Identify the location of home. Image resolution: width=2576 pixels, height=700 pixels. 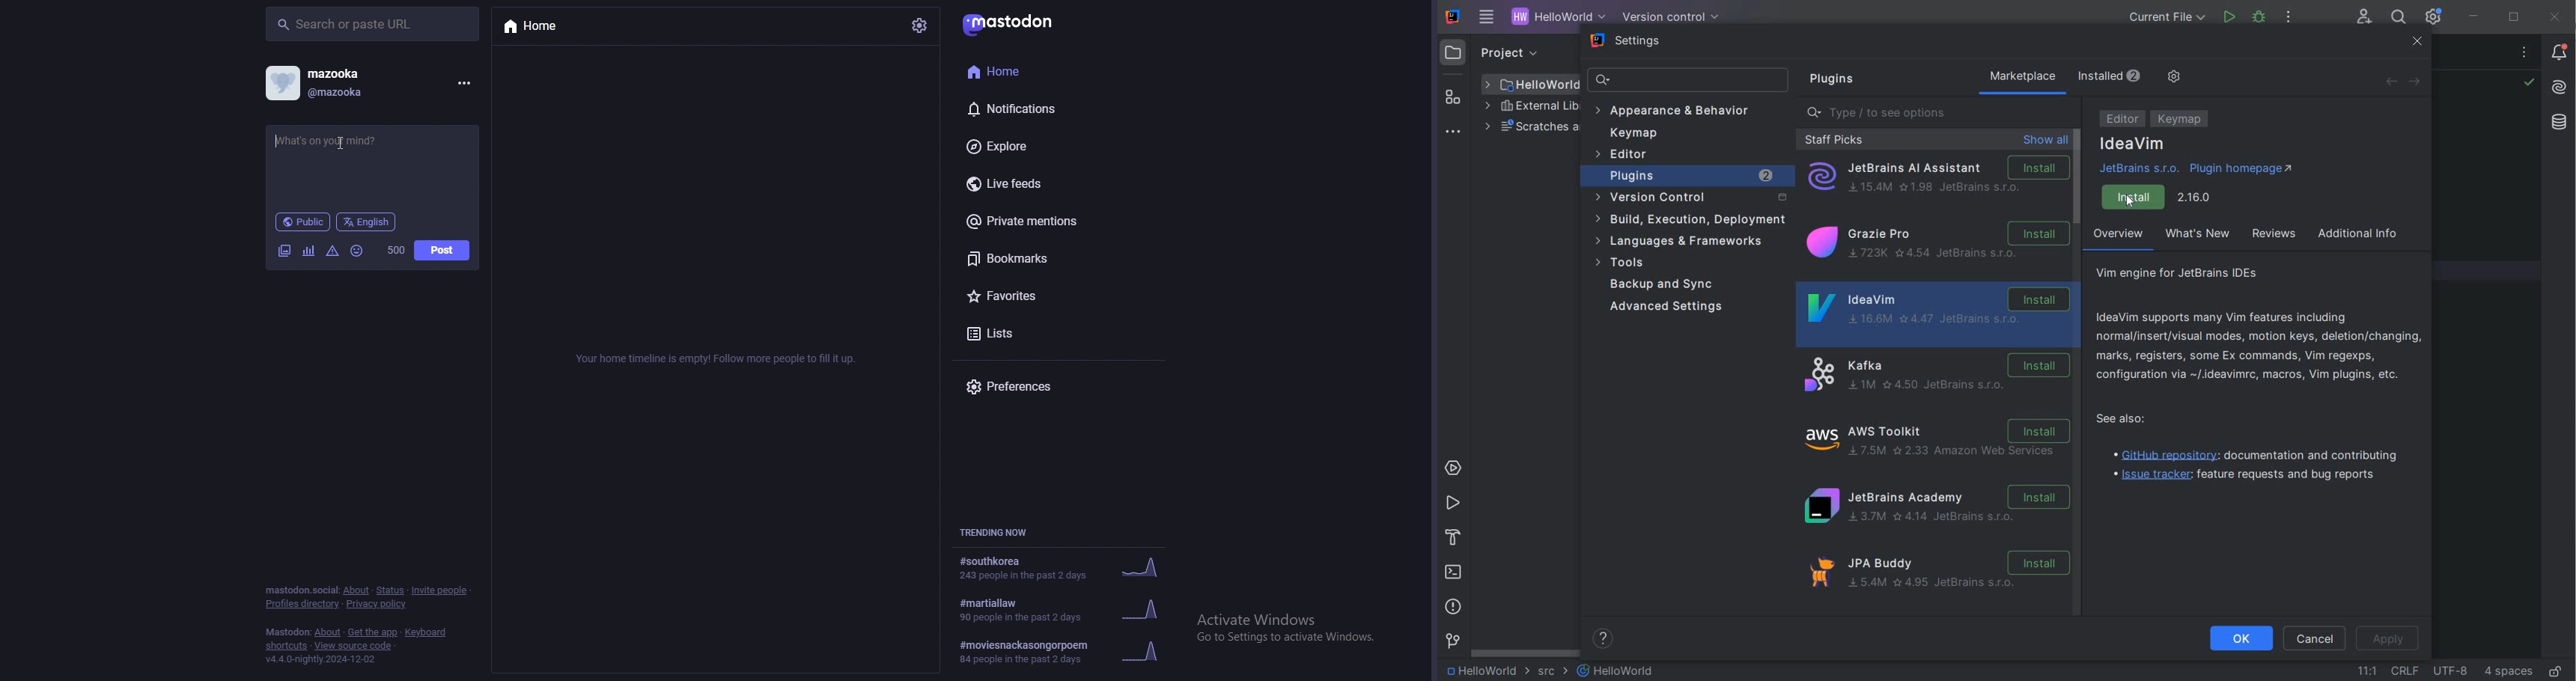
(1020, 72).